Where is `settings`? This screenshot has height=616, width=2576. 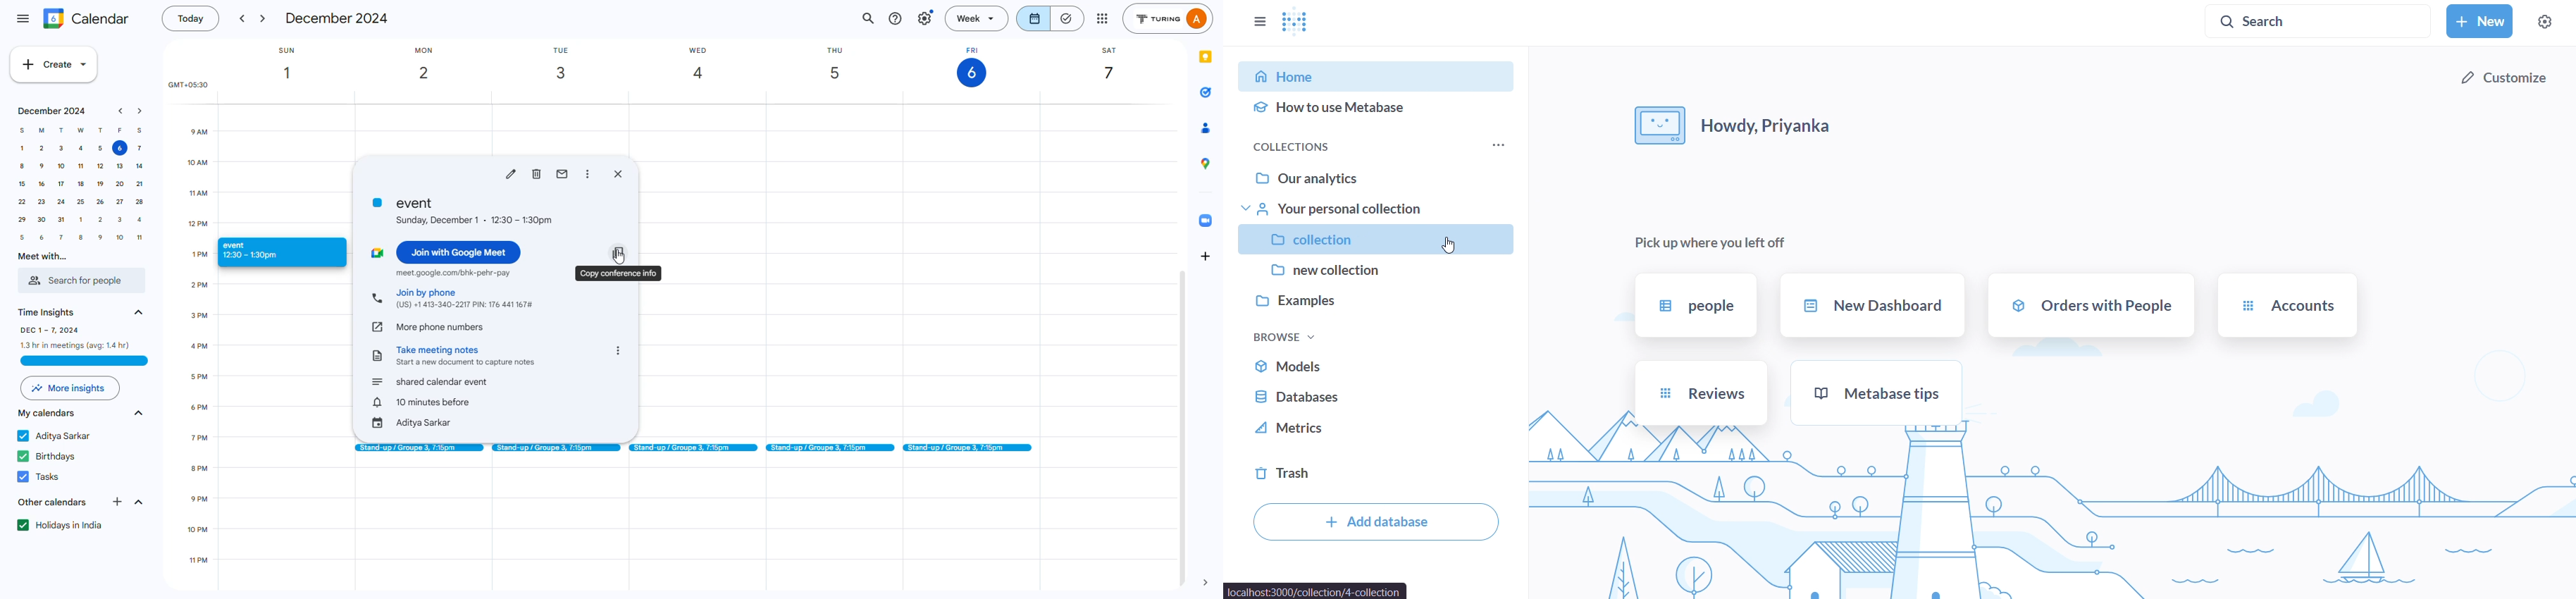
settings is located at coordinates (925, 18).